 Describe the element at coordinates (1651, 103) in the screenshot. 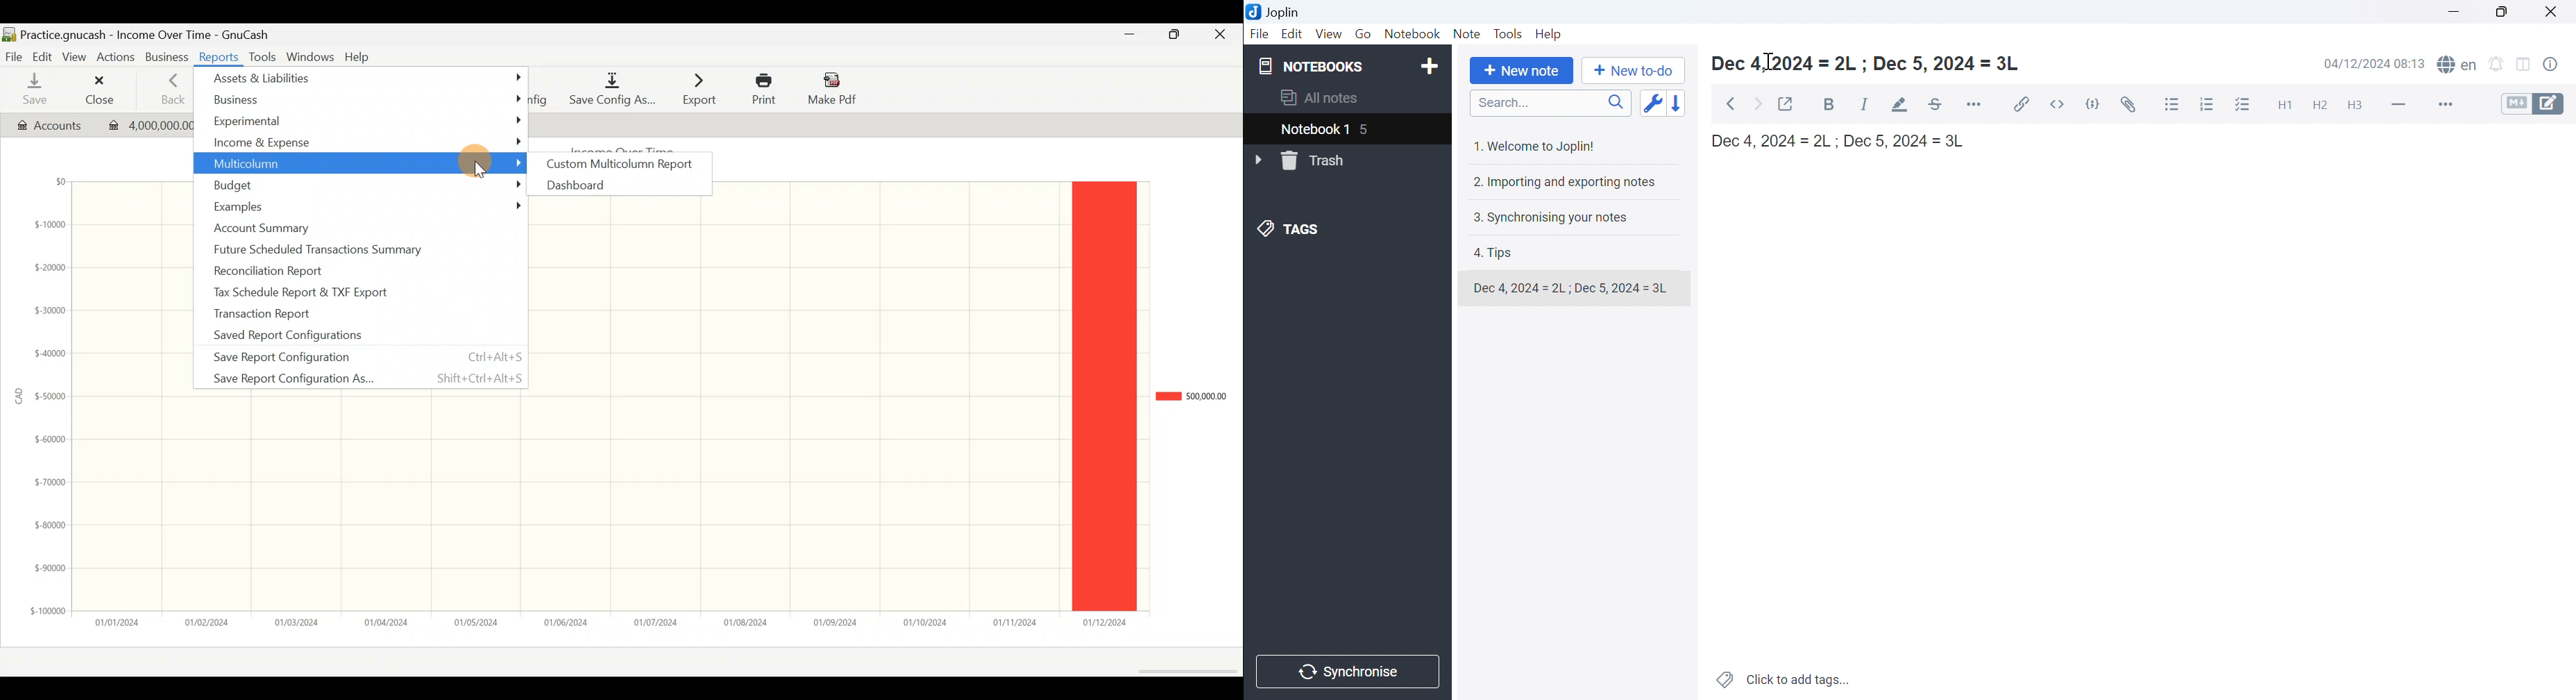

I see `Toggle sort order field` at that location.